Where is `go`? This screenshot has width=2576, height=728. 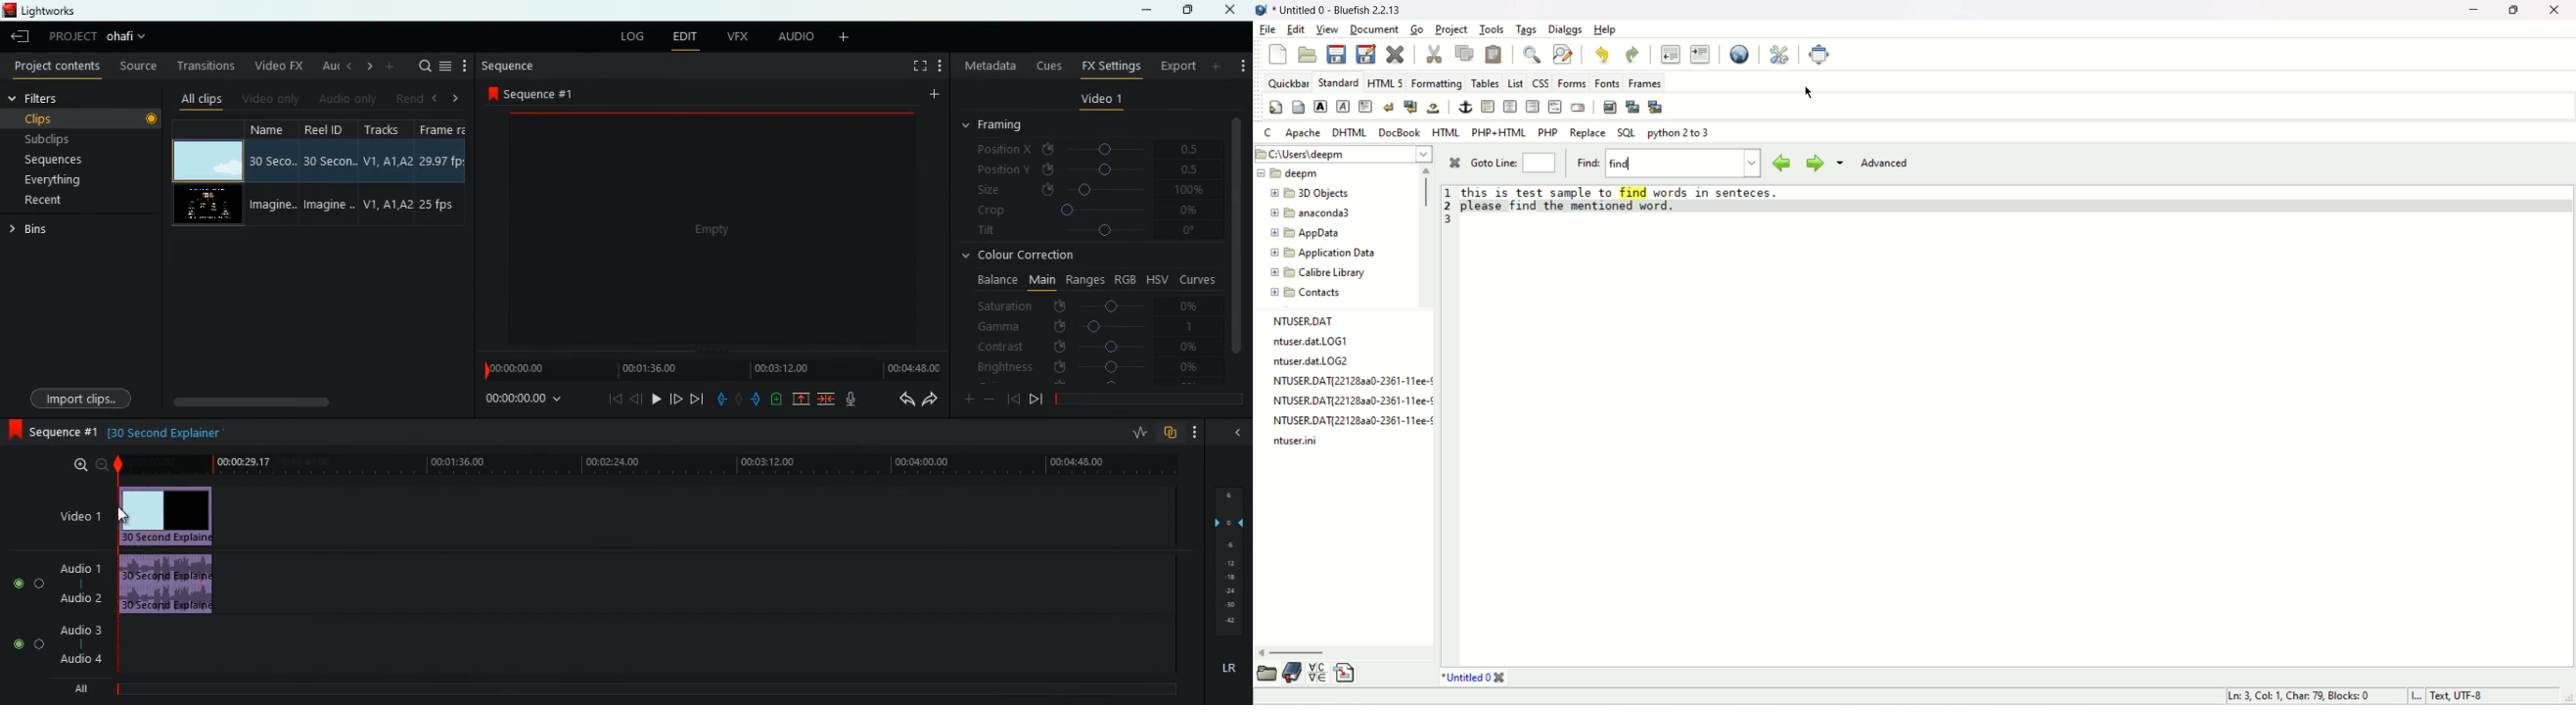 go is located at coordinates (1416, 28).